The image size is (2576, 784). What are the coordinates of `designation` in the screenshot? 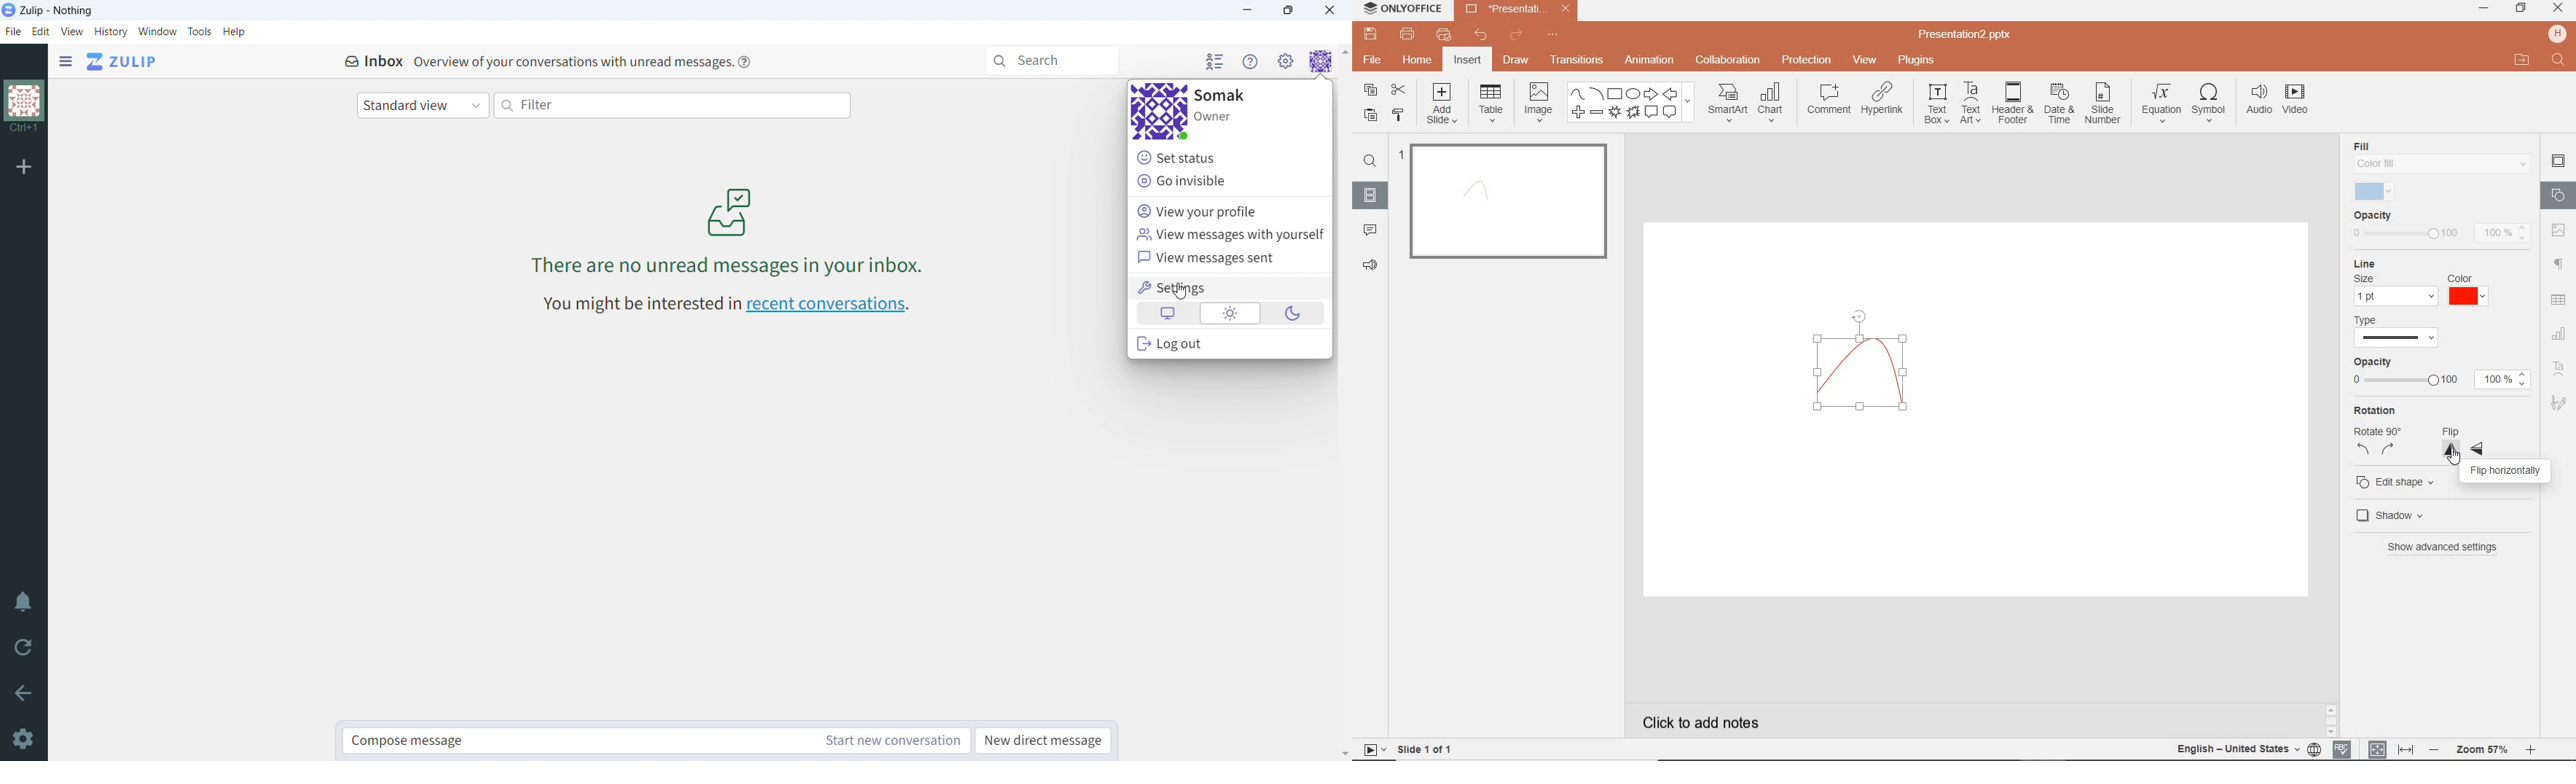 It's located at (1213, 118).